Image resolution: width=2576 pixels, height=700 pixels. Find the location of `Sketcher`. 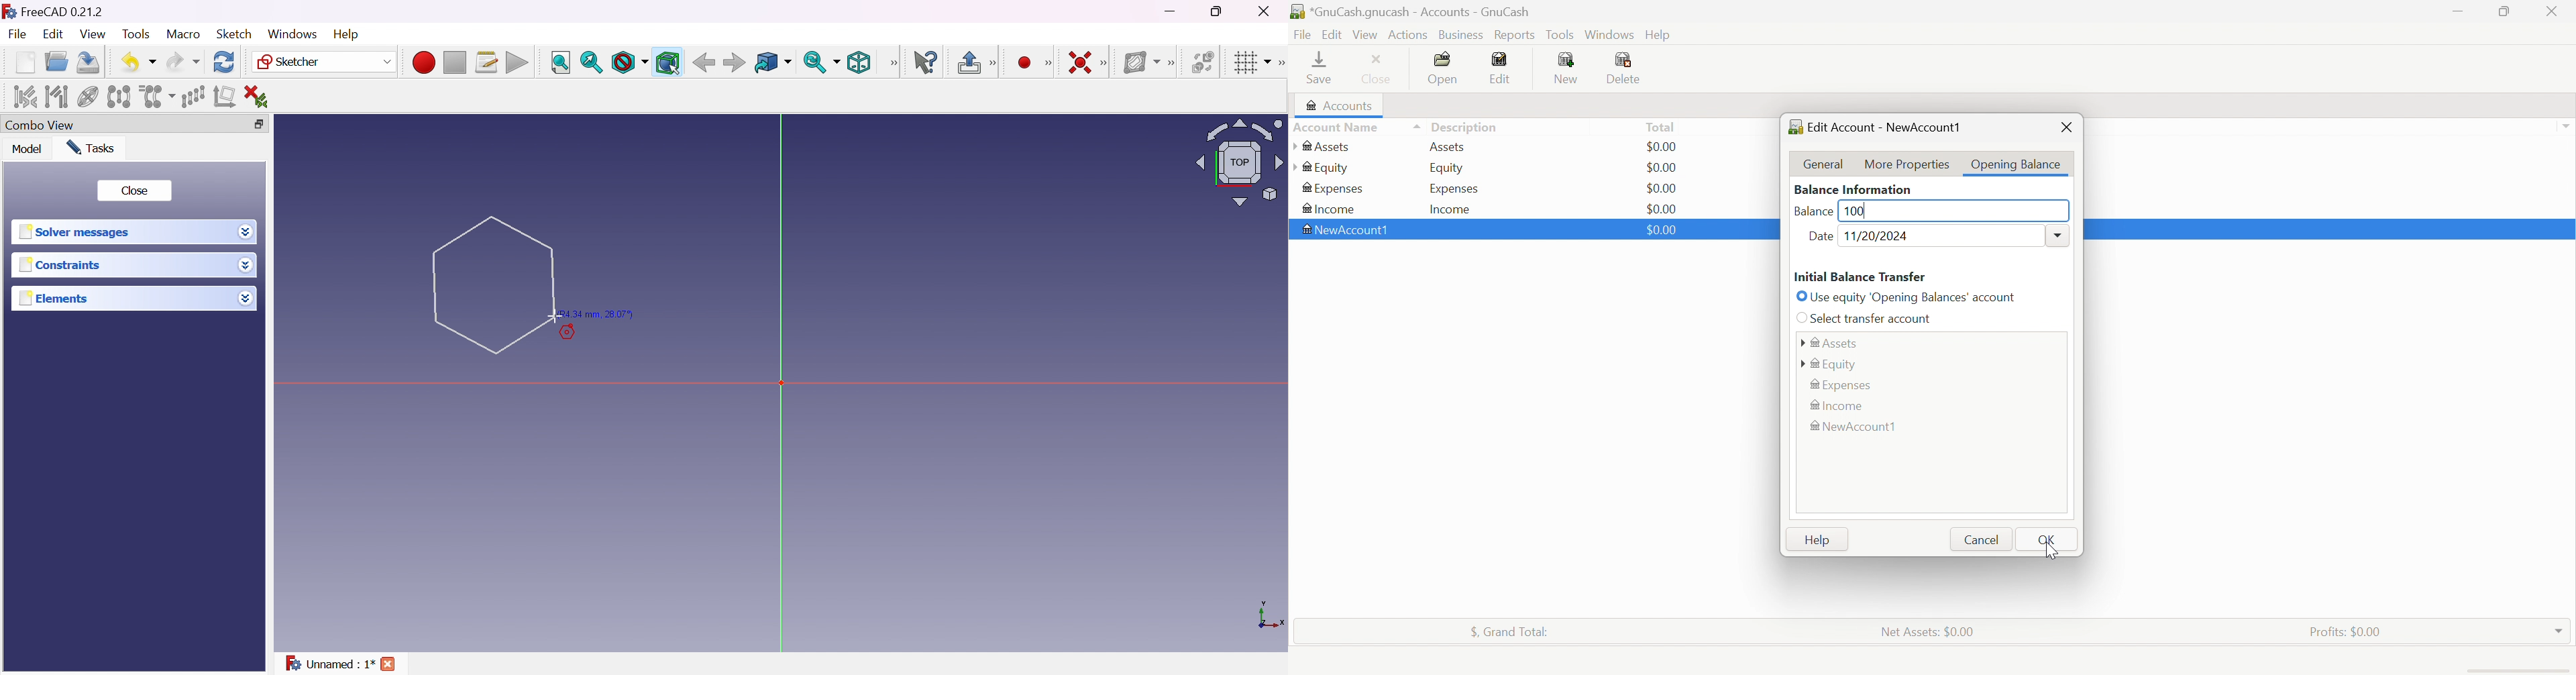

Sketcher is located at coordinates (325, 62).